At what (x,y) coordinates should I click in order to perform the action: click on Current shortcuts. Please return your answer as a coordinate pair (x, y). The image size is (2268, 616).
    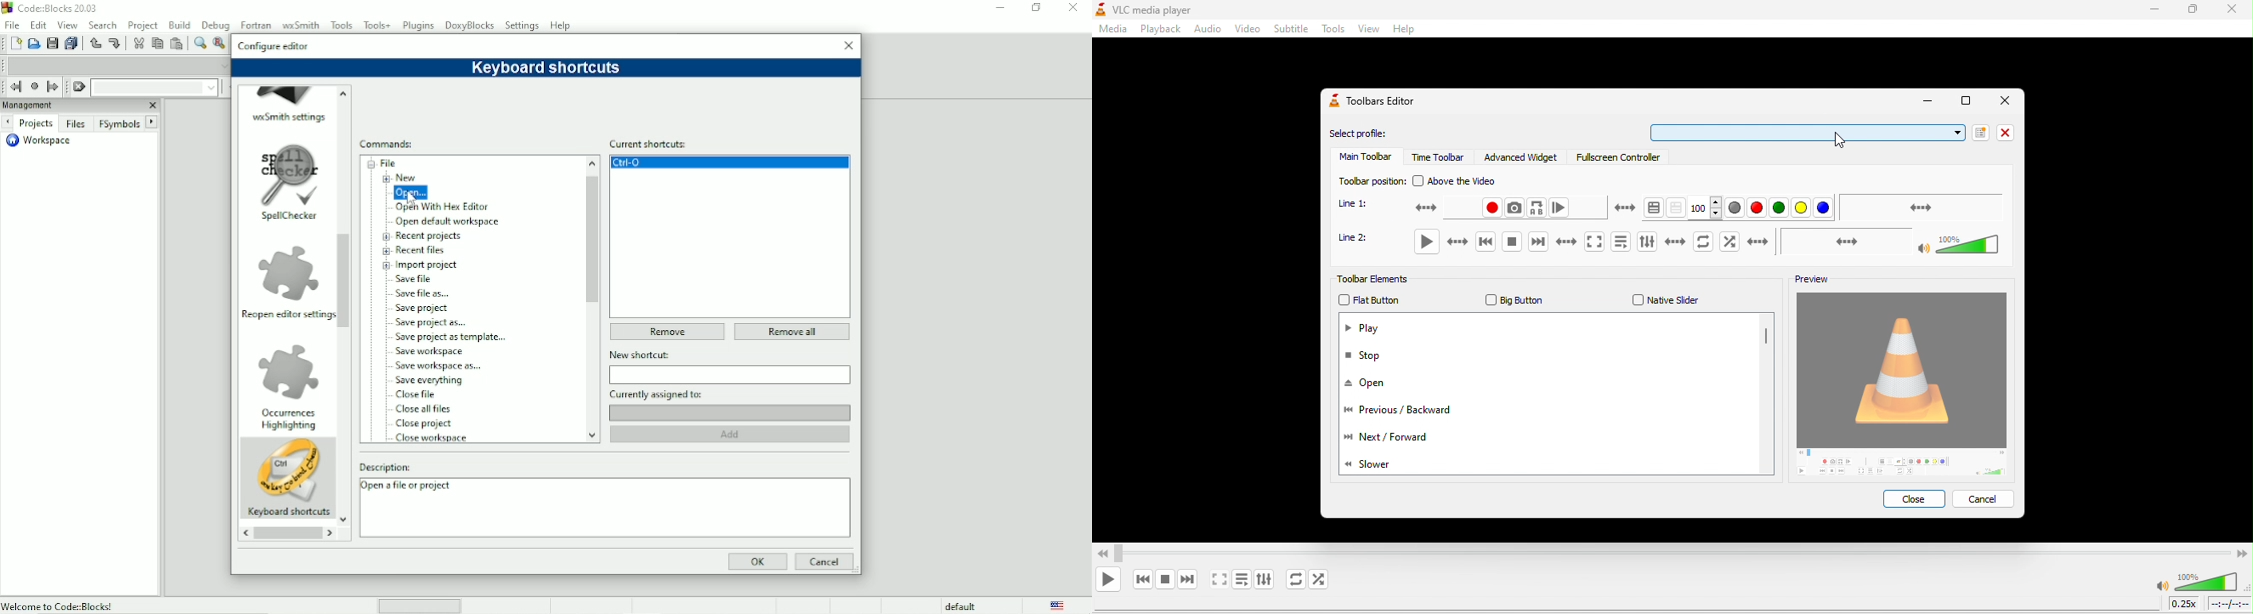
    Looking at the image, I should click on (729, 143).